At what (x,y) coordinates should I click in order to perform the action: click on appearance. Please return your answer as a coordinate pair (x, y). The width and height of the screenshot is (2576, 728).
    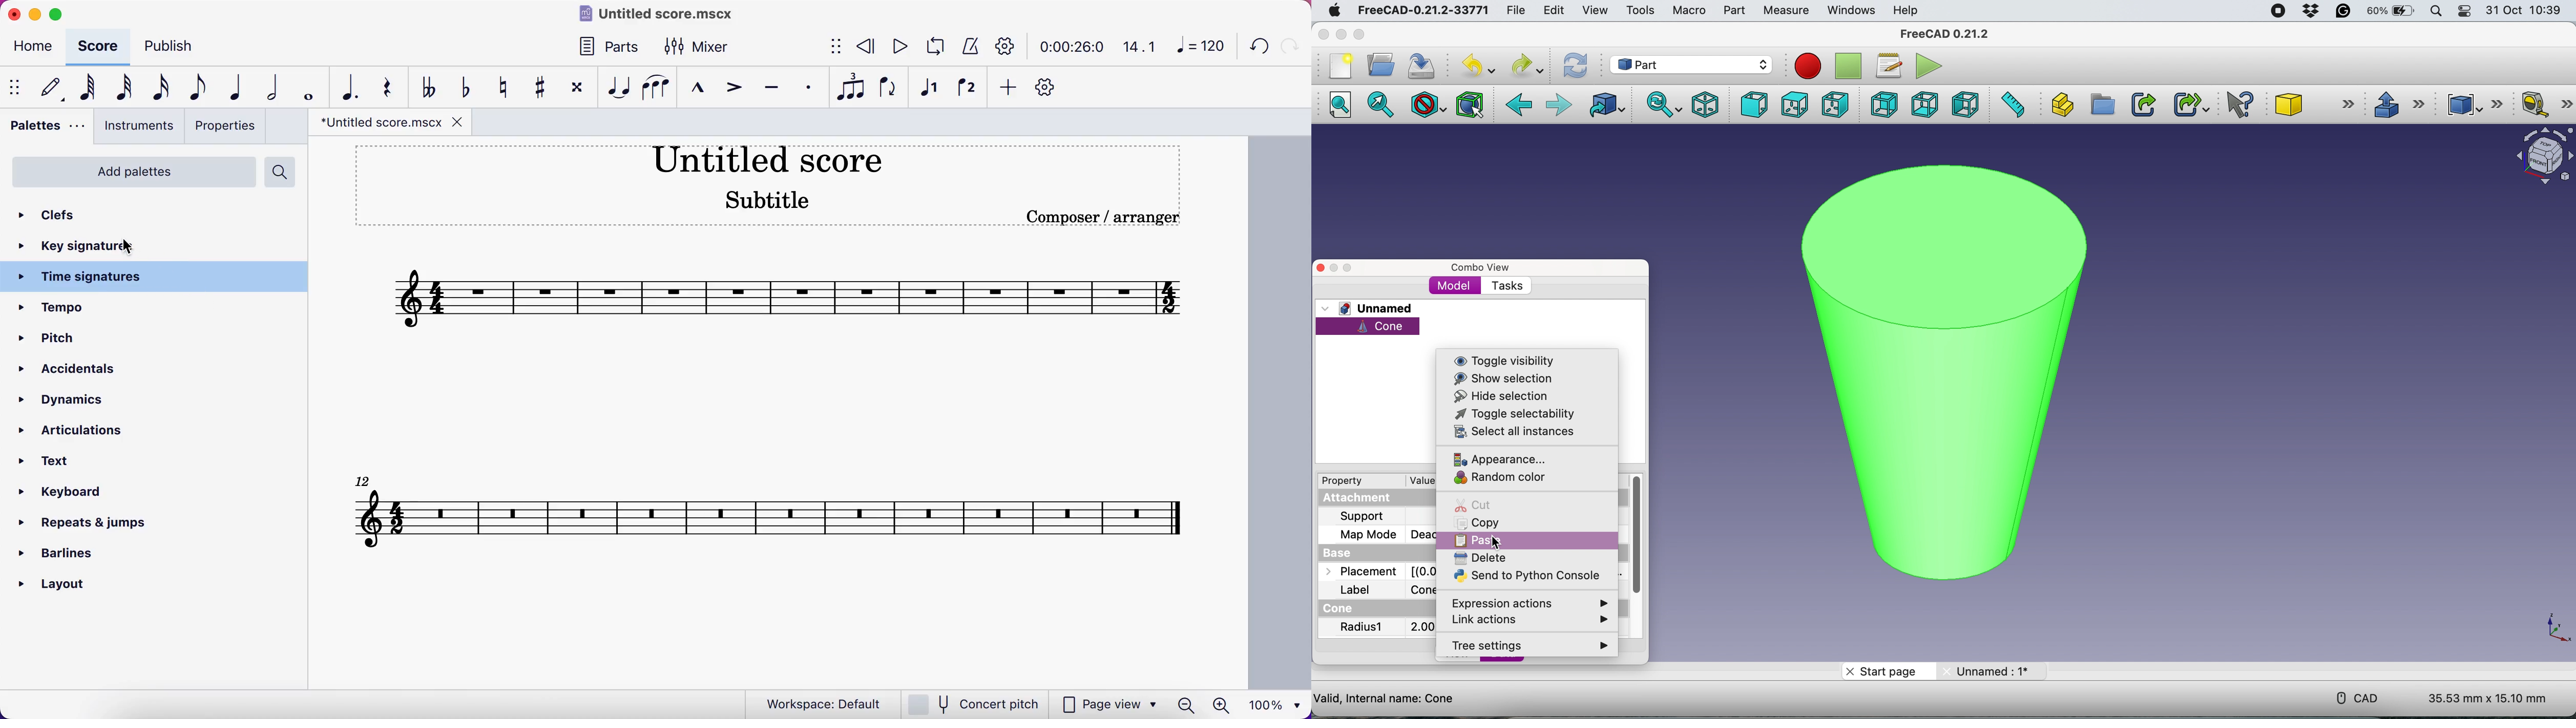
    Looking at the image, I should click on (1511, 460).